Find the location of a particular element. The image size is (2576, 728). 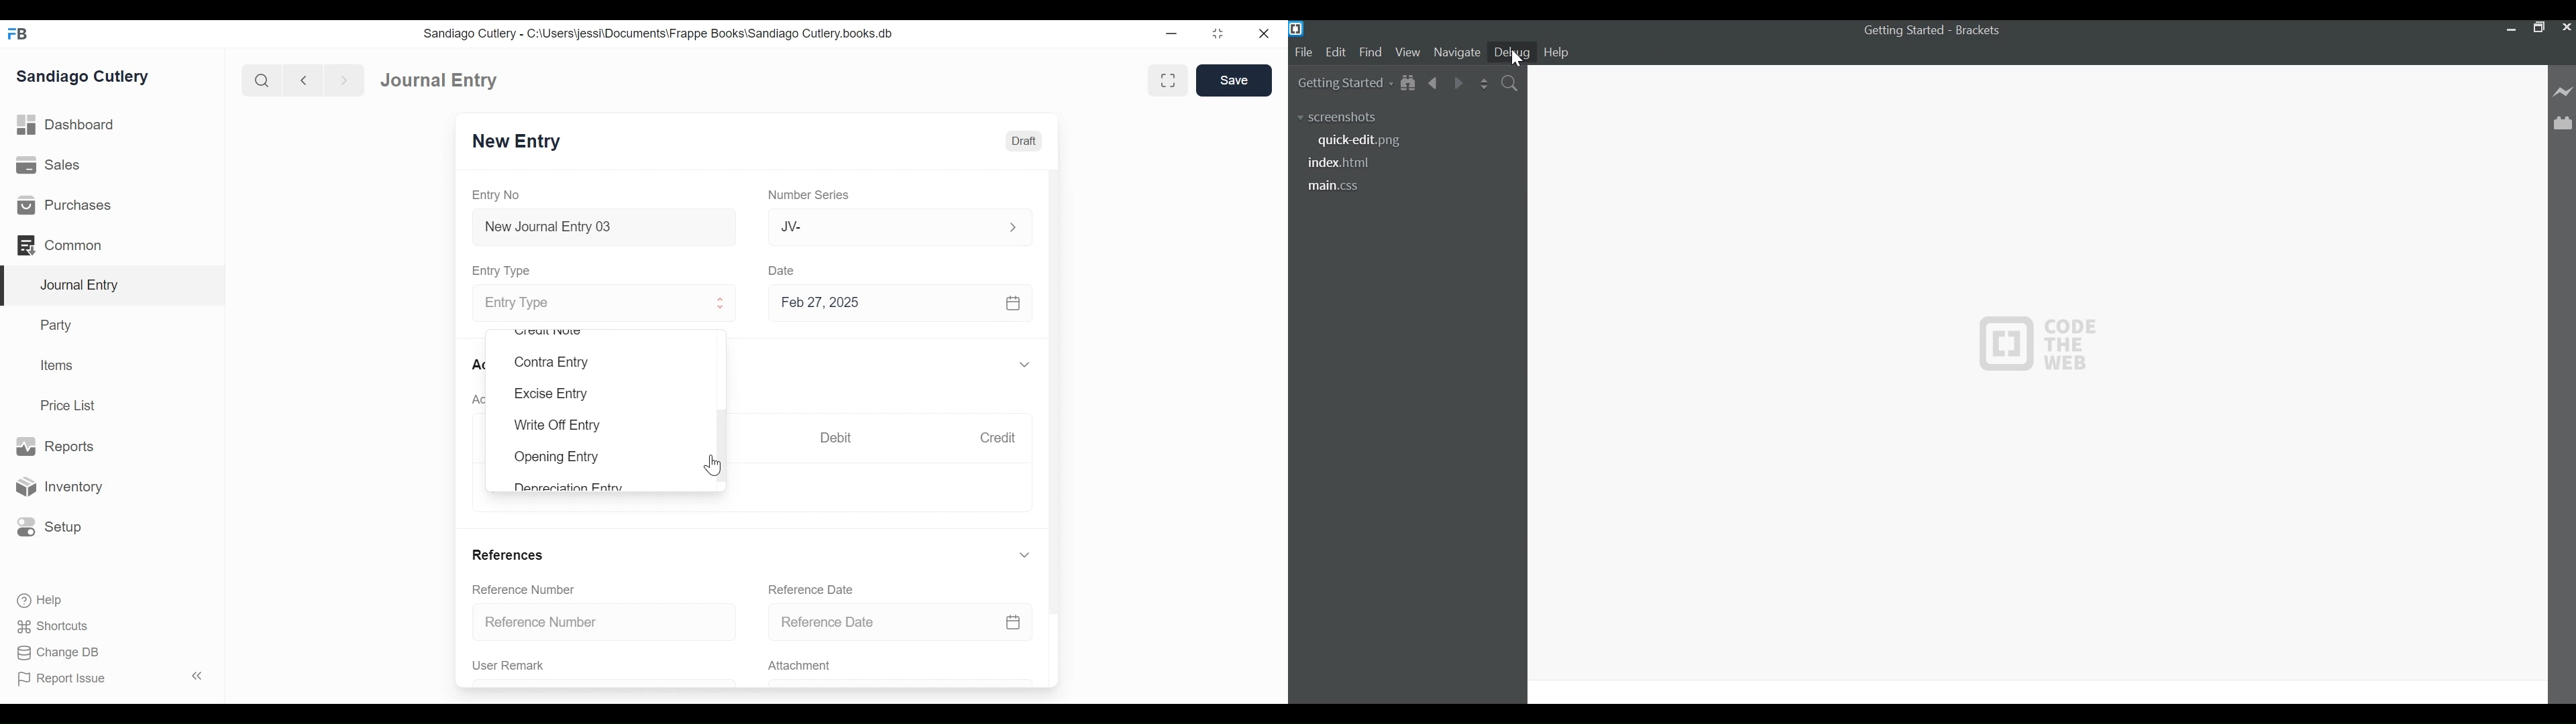

Cursor is located at coordinates (1519, 58).